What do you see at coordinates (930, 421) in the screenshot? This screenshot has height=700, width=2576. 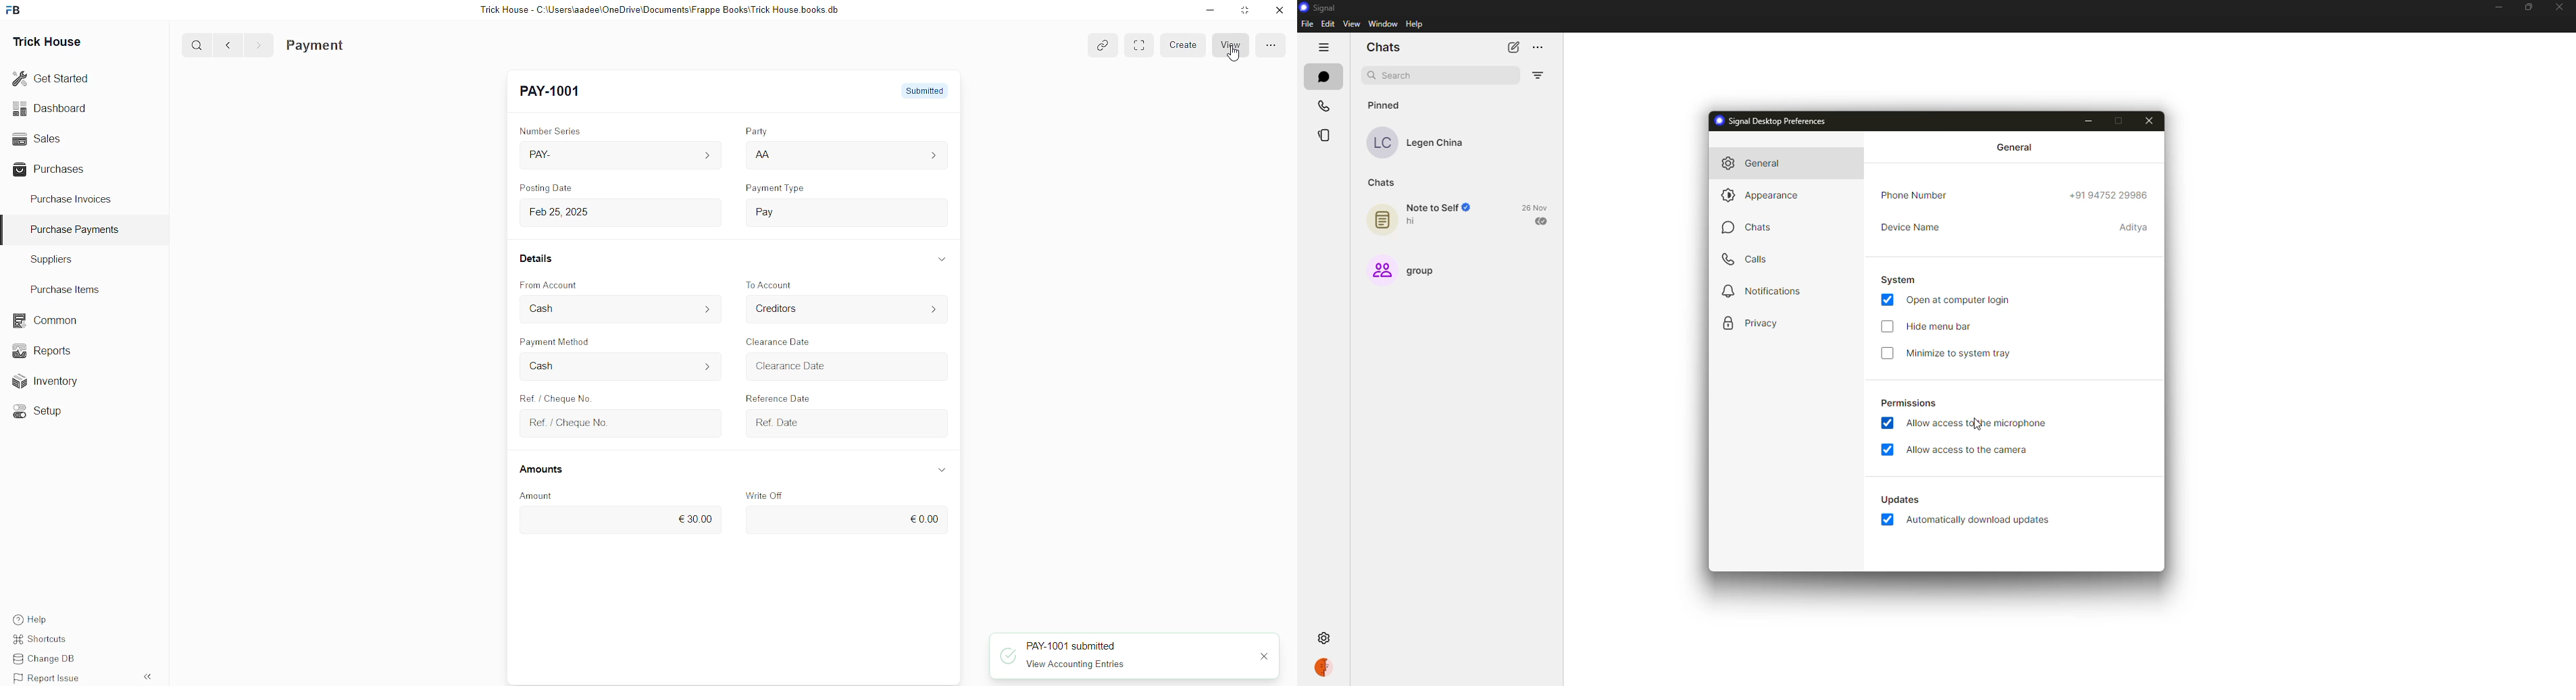 I see `calendar` at bounding box center [930, 421].